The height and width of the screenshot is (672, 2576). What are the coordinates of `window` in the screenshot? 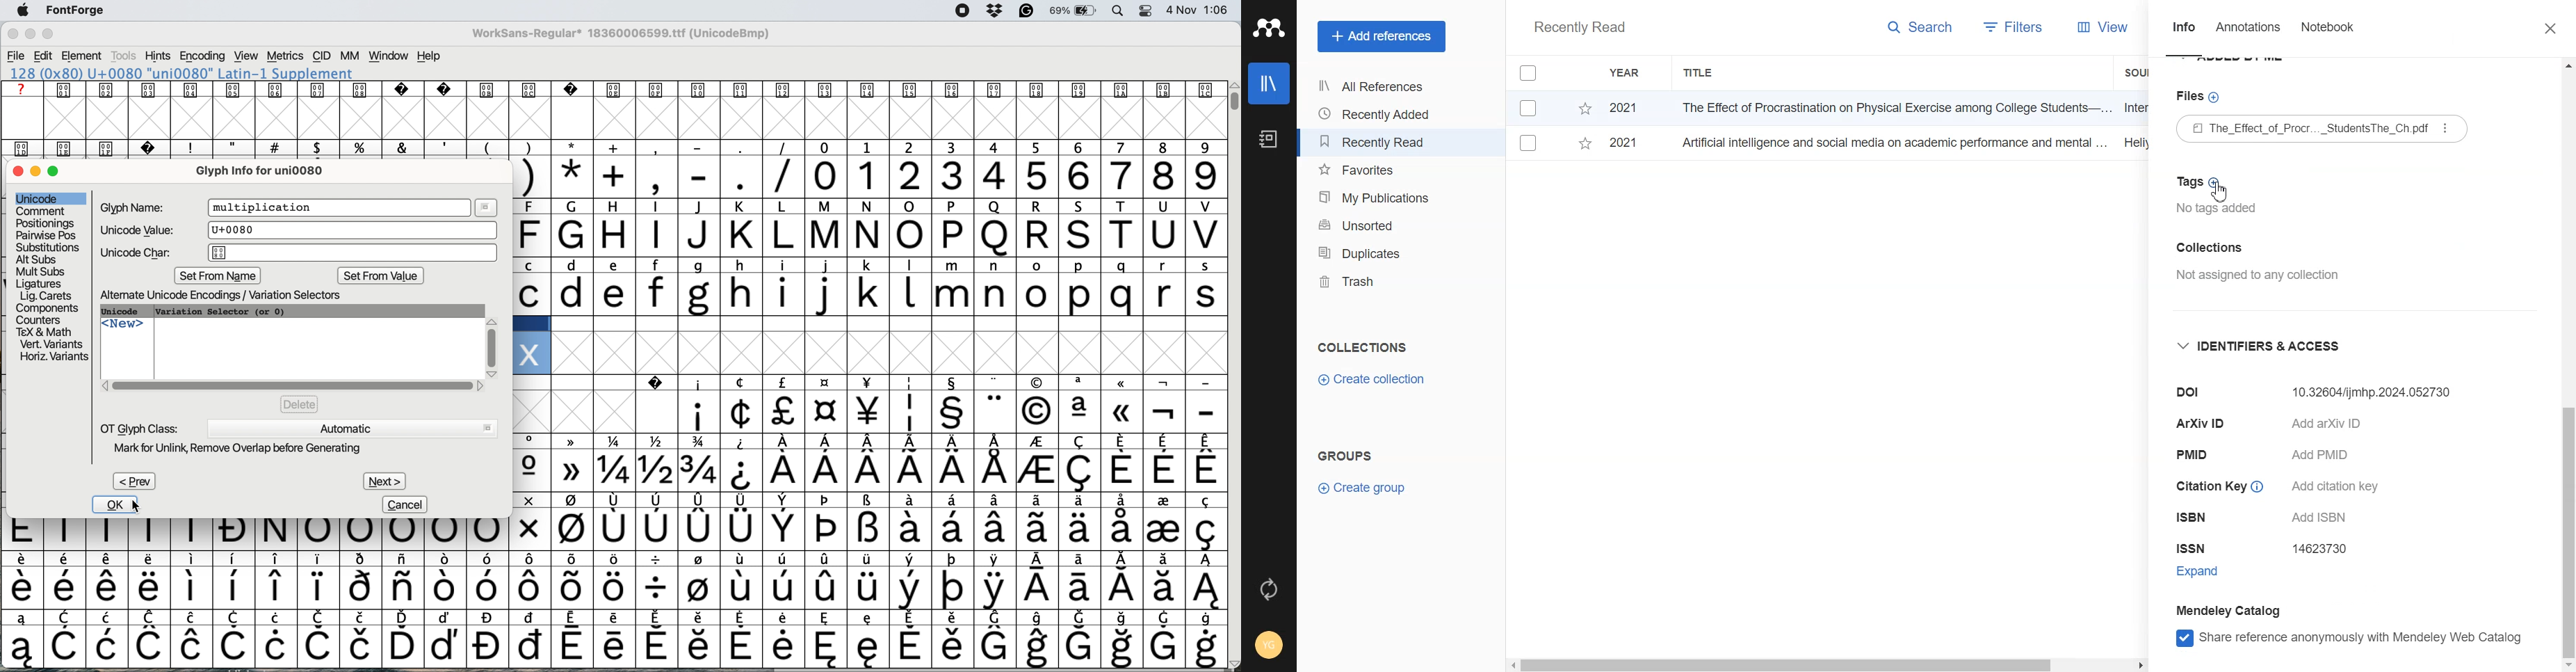 It's located at (388, 57).